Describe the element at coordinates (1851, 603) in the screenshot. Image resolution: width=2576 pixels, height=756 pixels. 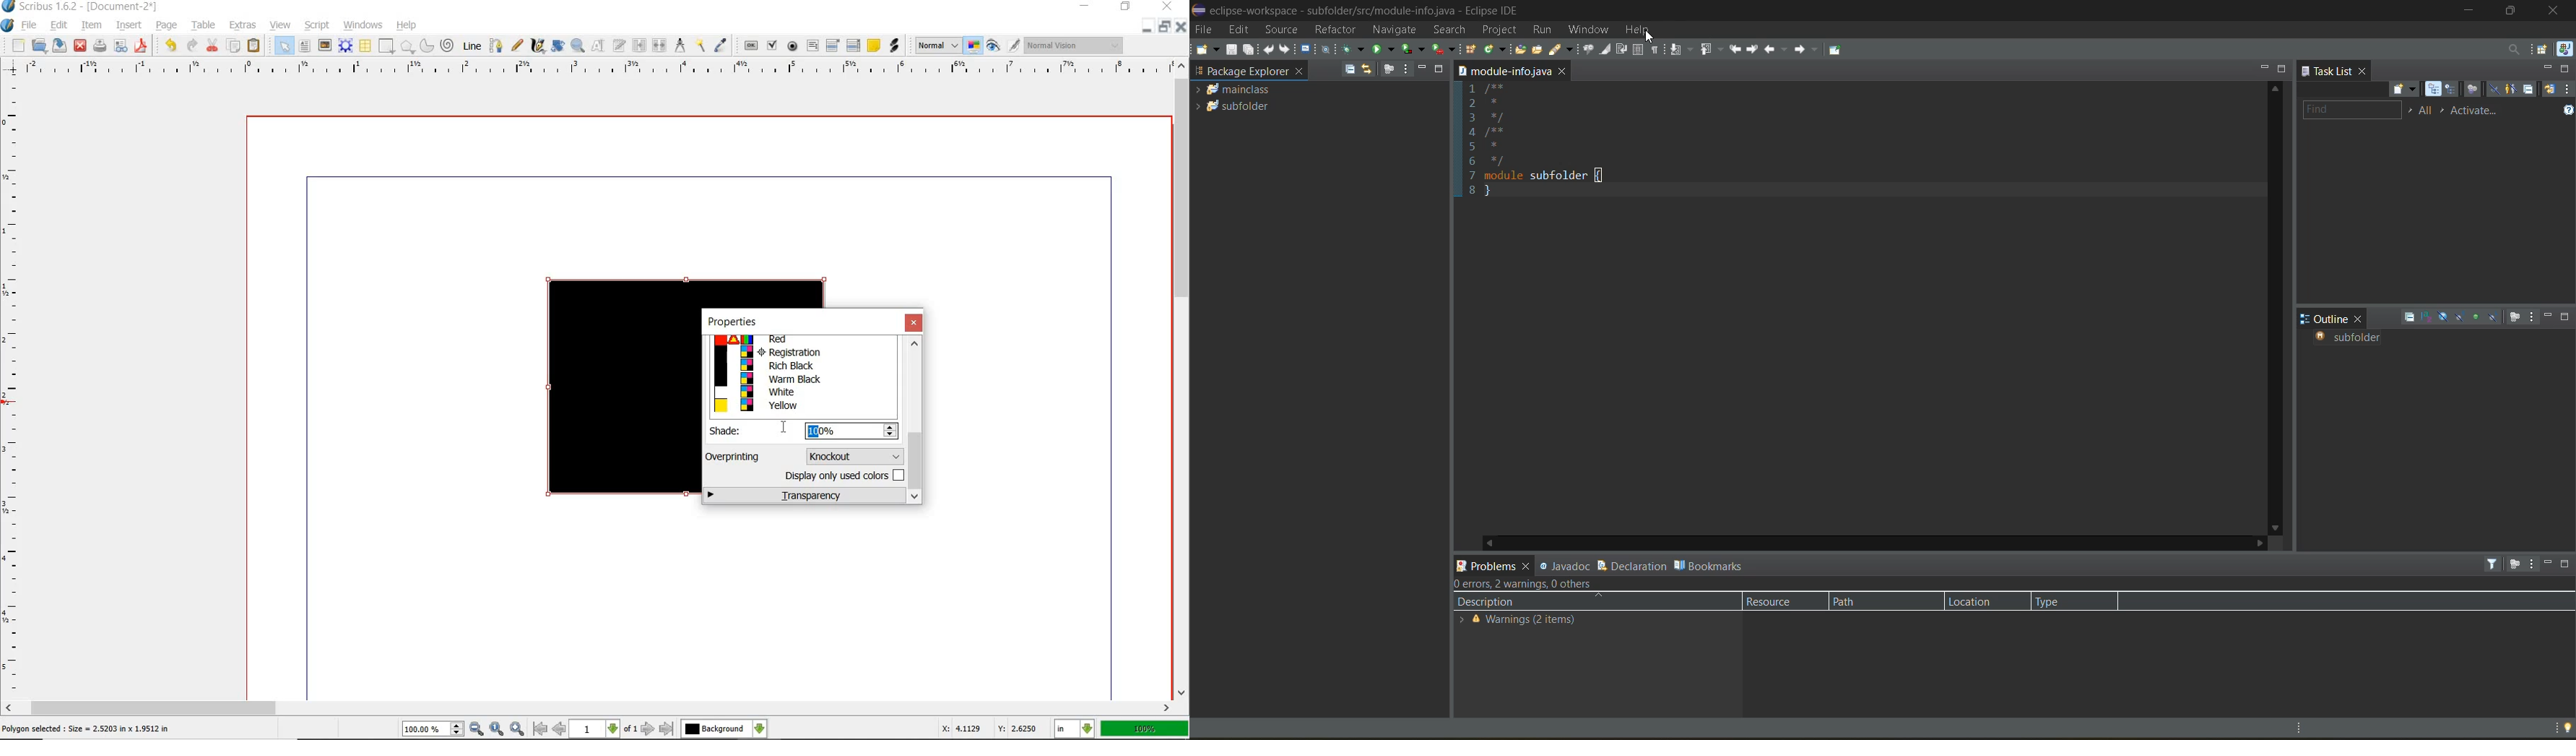
I see `path` at that location.